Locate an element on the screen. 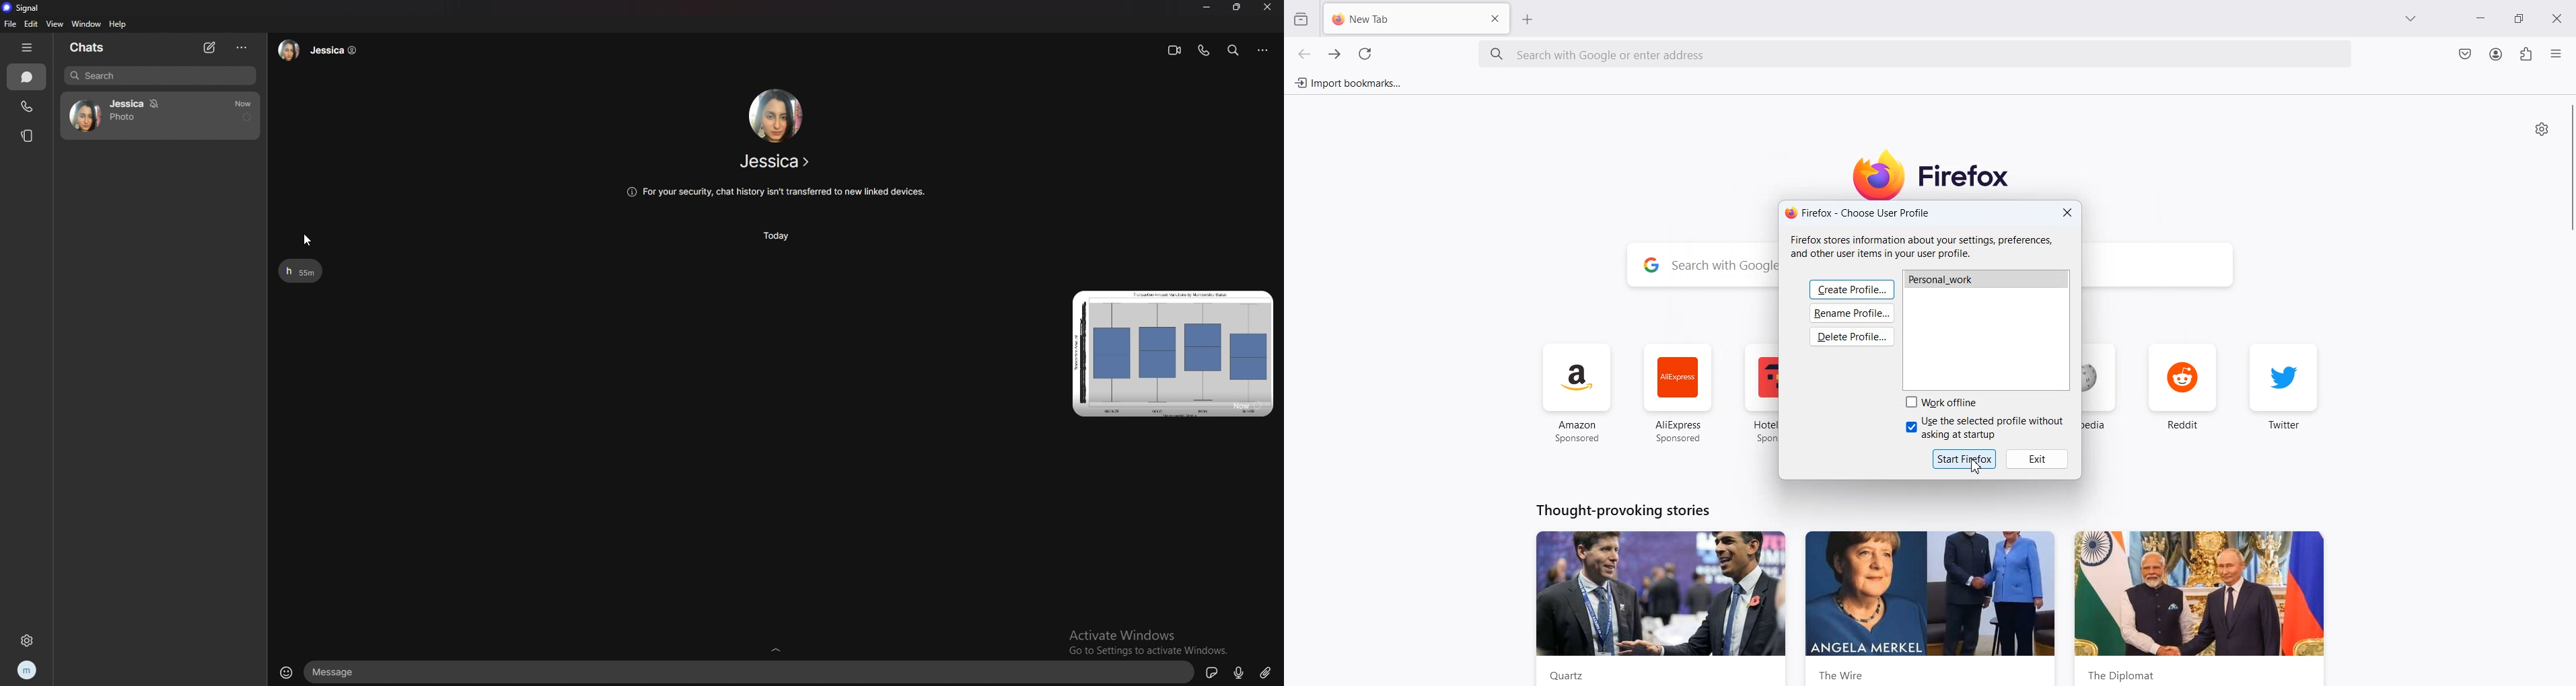 The width and height of the screenshot is (2576, 700). File Preview: "personal_work" added is located at coordinates (1987, 329).